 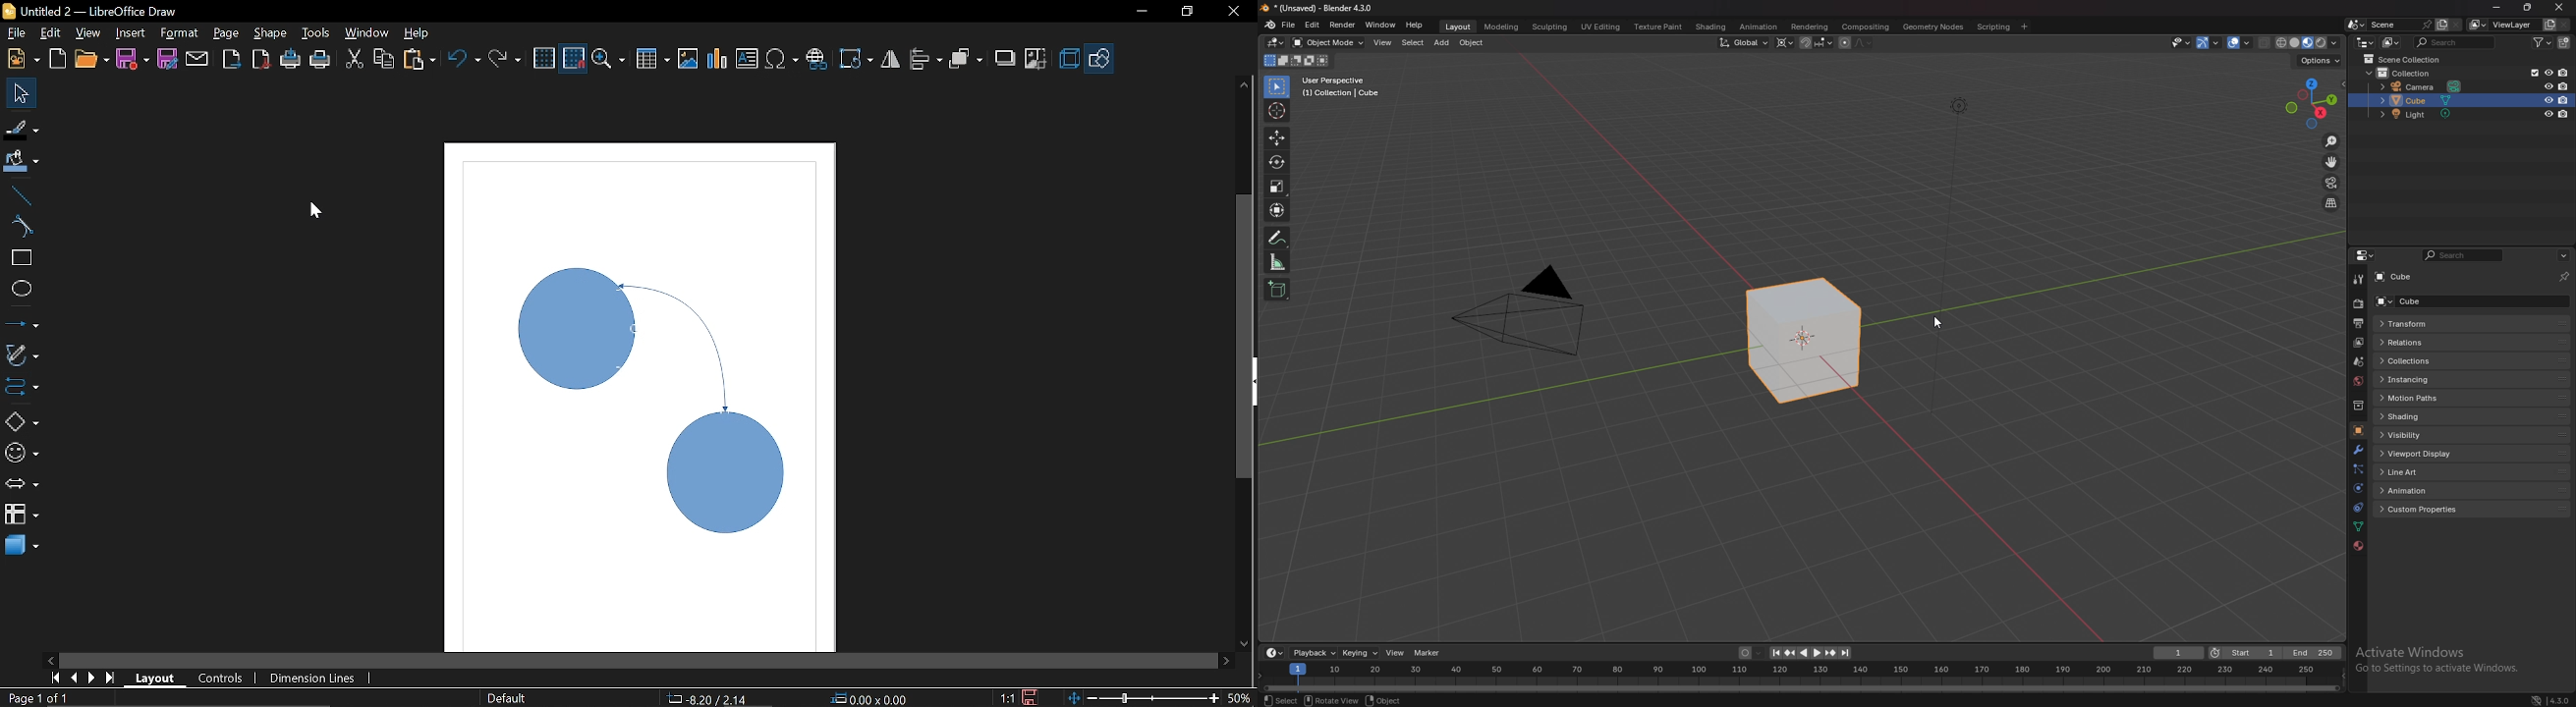 What do you see at coordinates (2425, 342) in the screenshot?
I see `relations` at bounding box center [2425, 342].